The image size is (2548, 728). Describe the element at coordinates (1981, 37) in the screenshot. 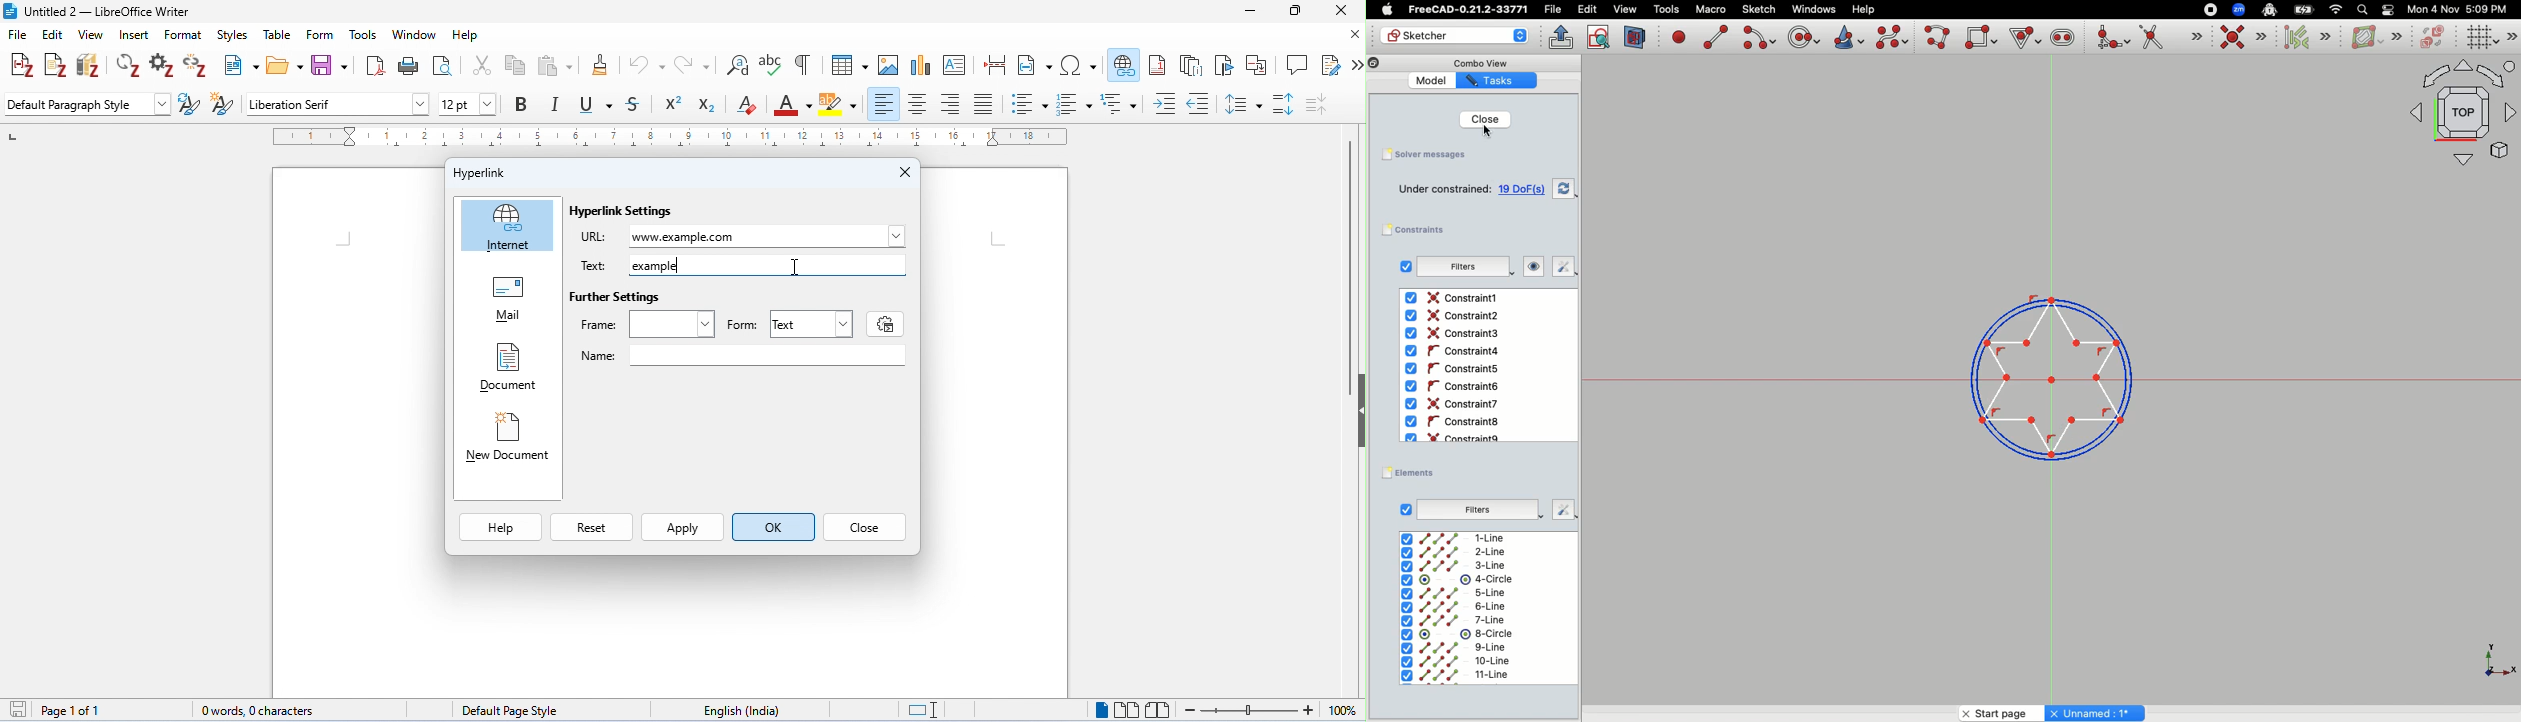

I see `Create rectangle` at that location.